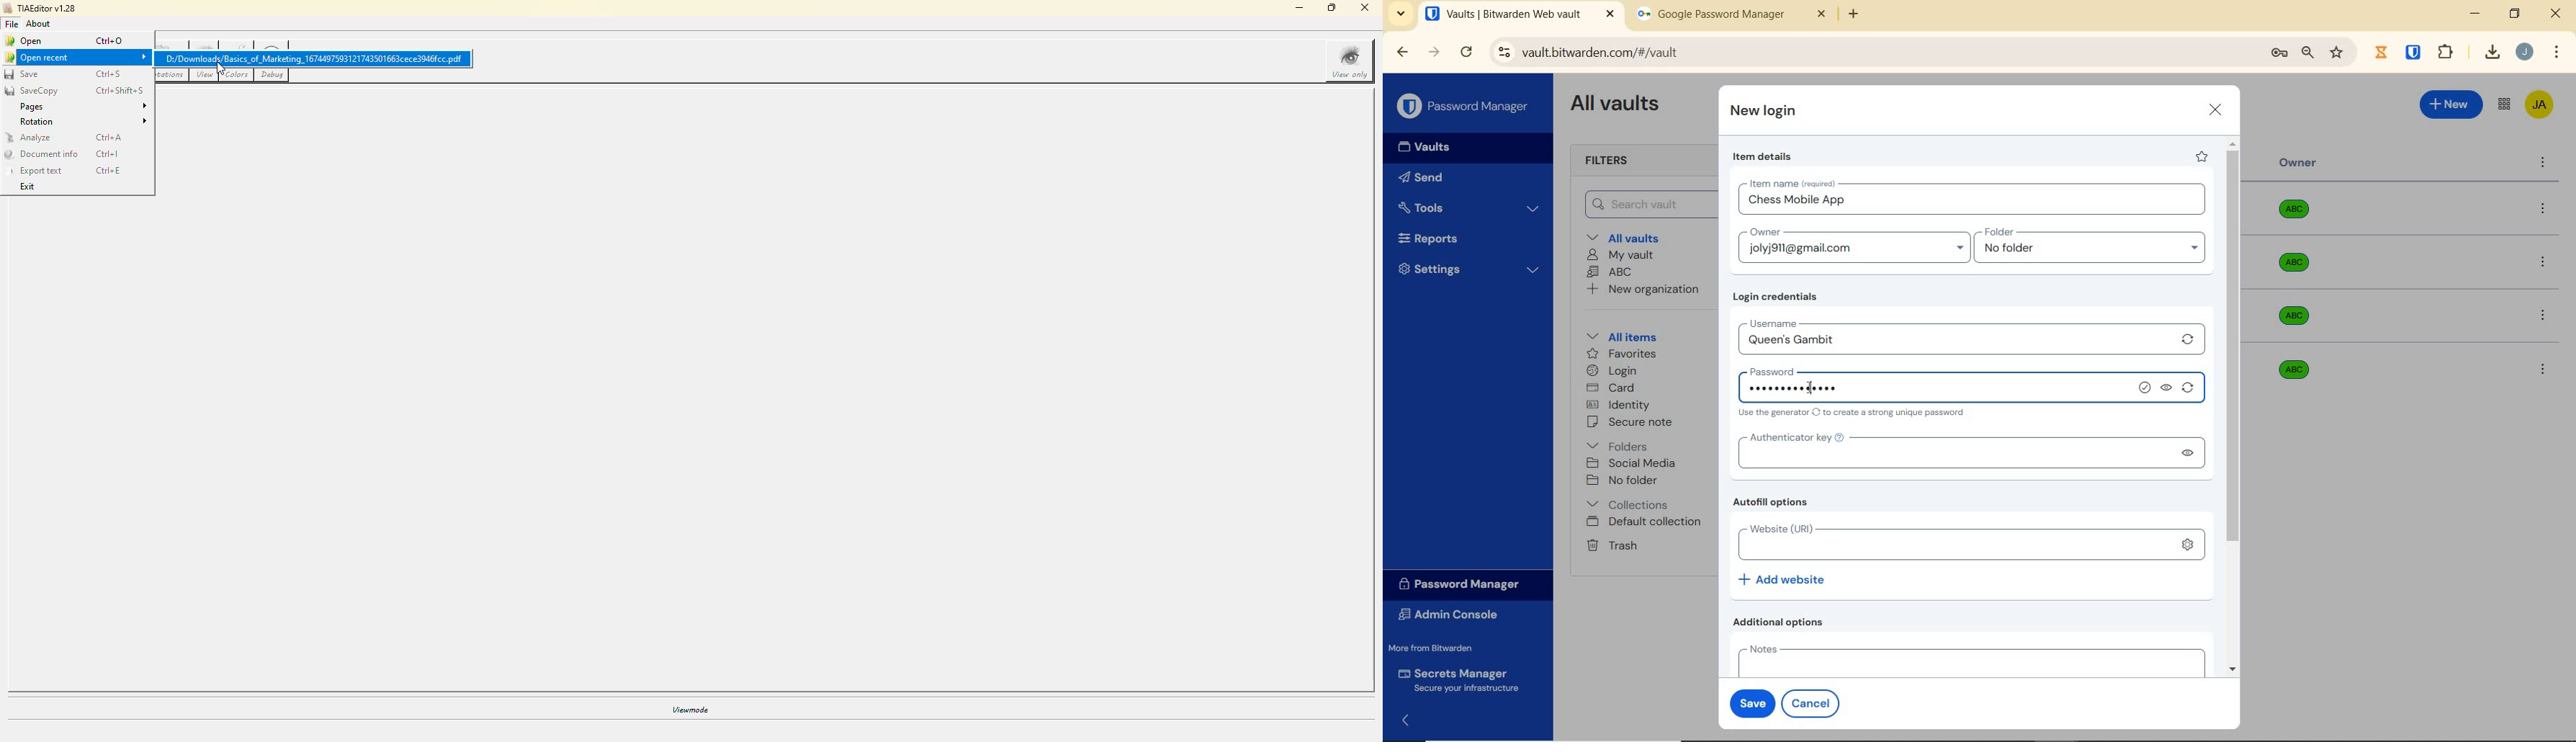 The image size is (2576, 756). Describe the element at coordinates (2216, 109) in the screenshot. I see `close` at that location.